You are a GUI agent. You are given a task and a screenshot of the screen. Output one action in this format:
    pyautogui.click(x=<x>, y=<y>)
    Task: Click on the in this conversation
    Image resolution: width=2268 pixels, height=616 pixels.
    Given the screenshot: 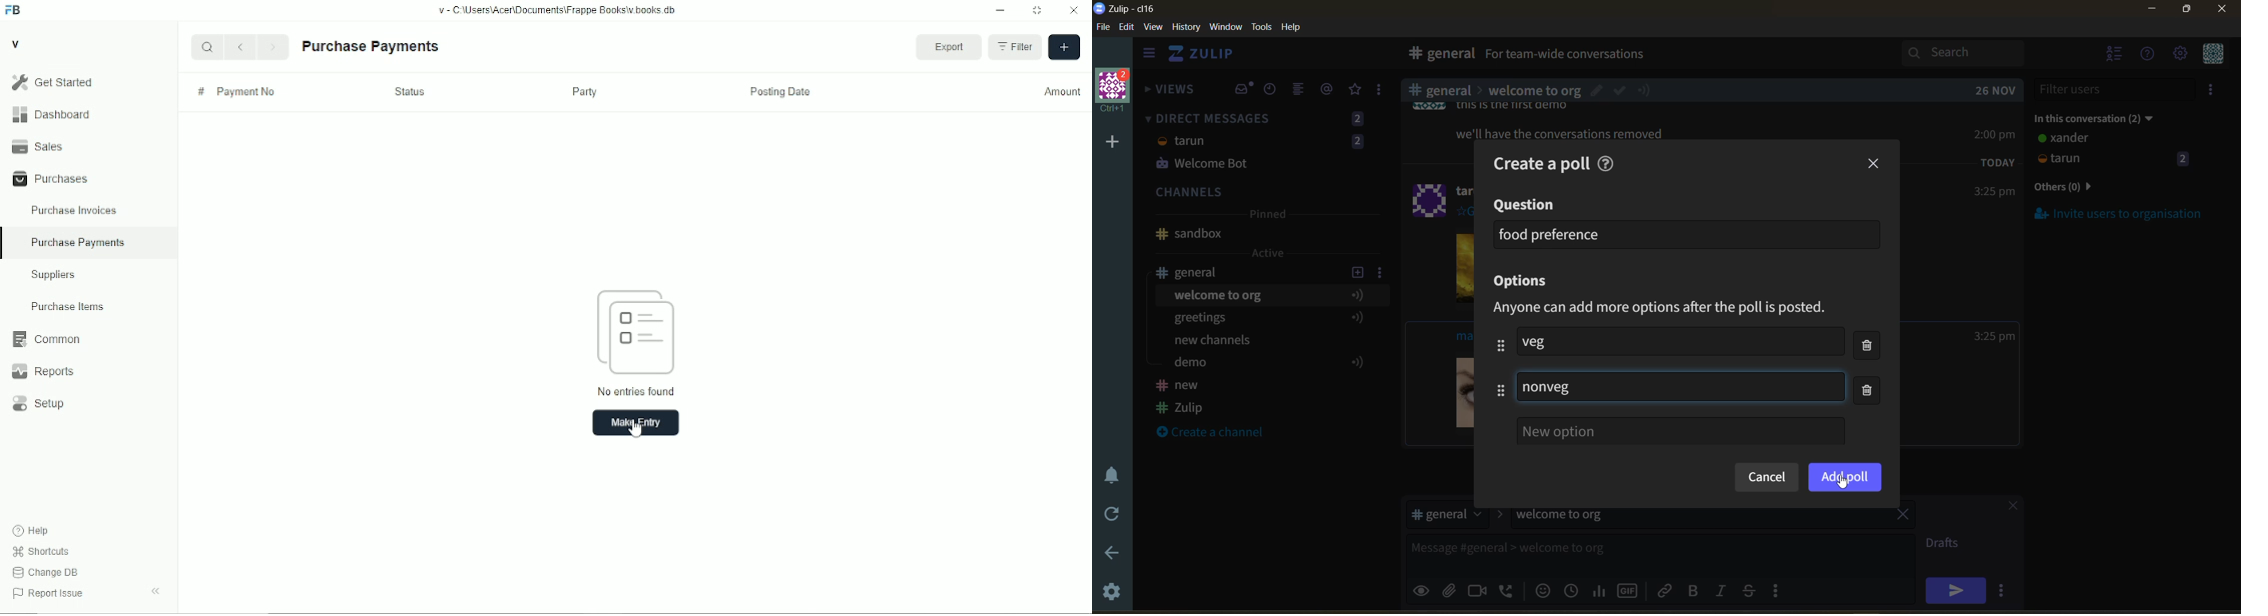 What is the action you would take?
    pyautogui.click(x=2106, y=116)
    